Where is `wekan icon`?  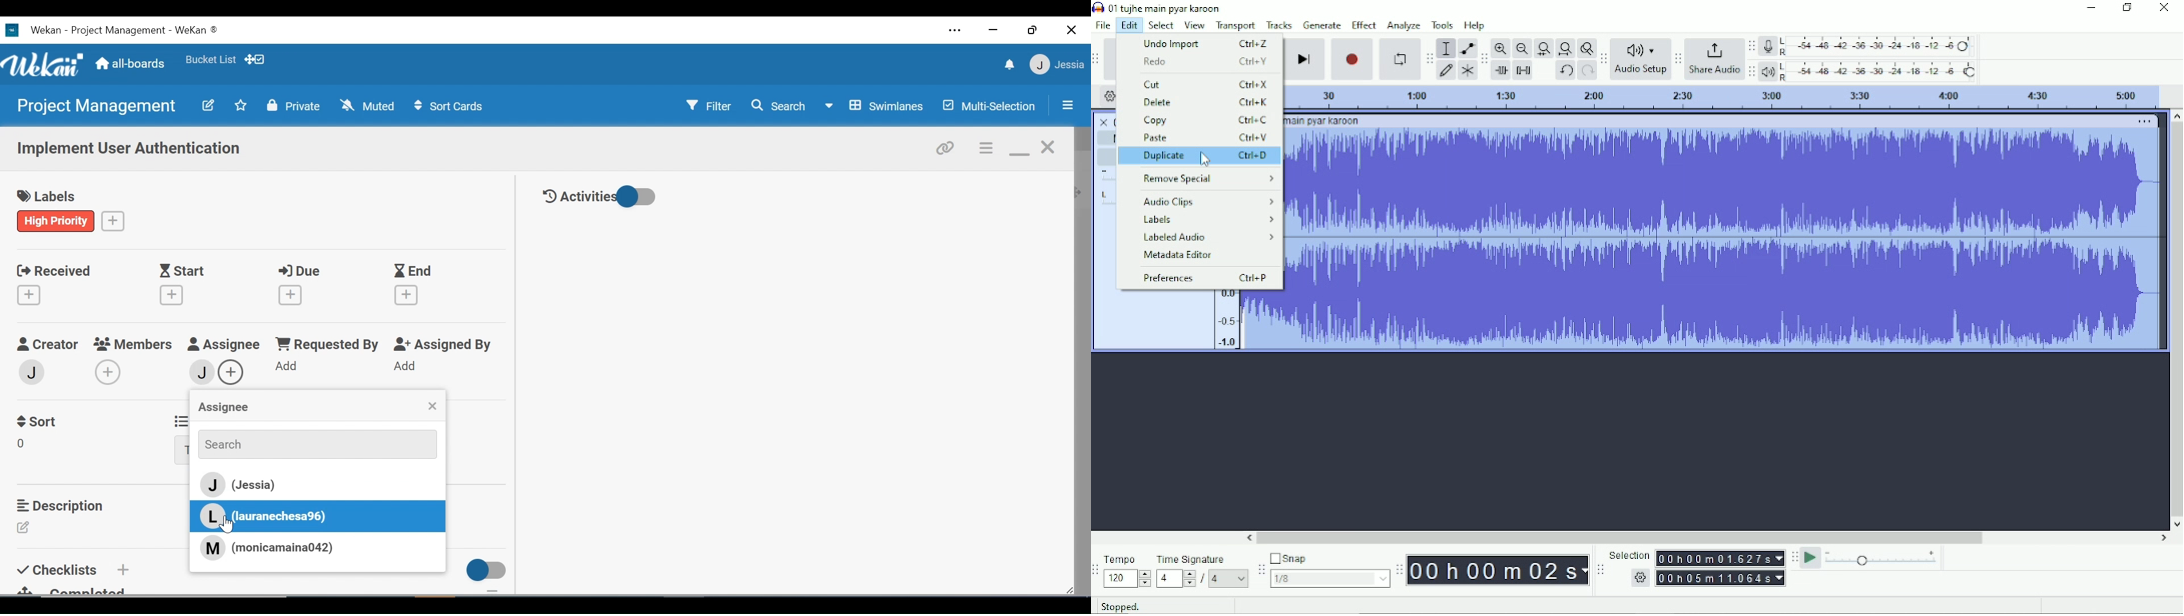 wekan icon is located at coordinates (15, 30).